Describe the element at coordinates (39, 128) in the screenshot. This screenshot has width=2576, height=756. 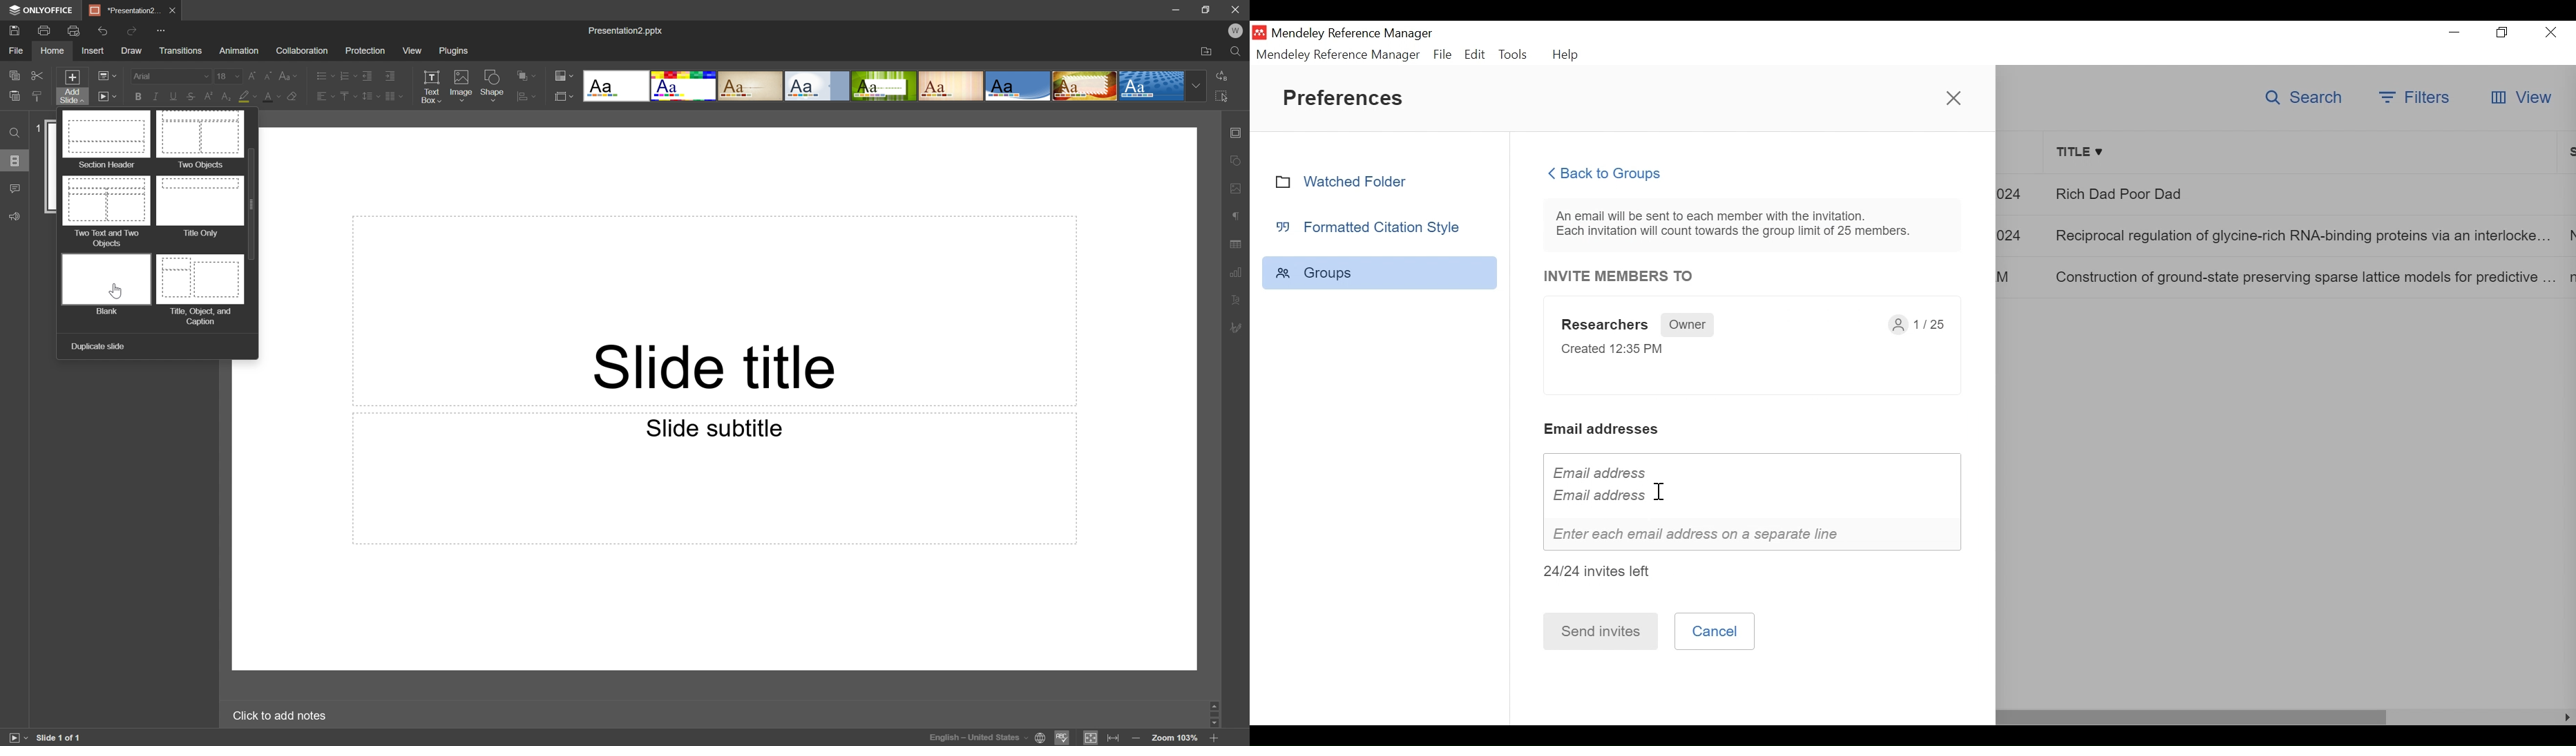
I see `1` at that location.